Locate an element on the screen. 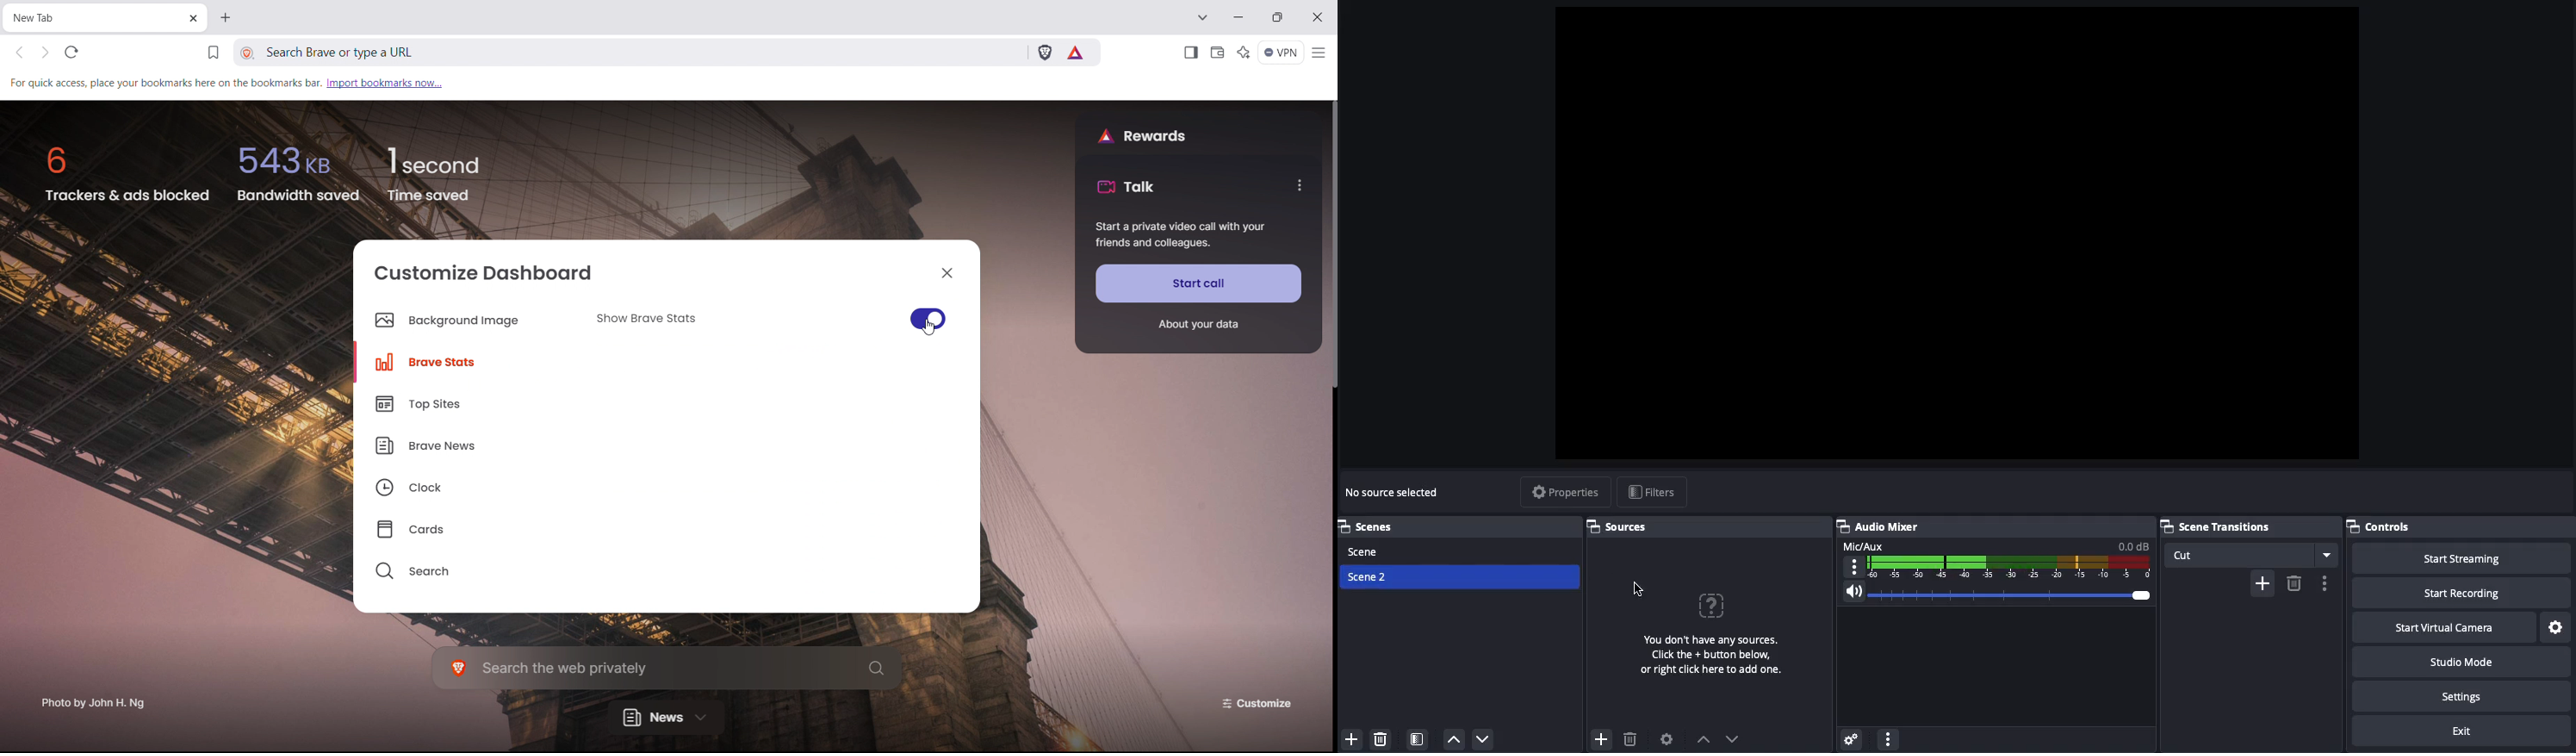 The width and height of the screenshot is (2576, 756). next is located at coordinates (1737, 738).